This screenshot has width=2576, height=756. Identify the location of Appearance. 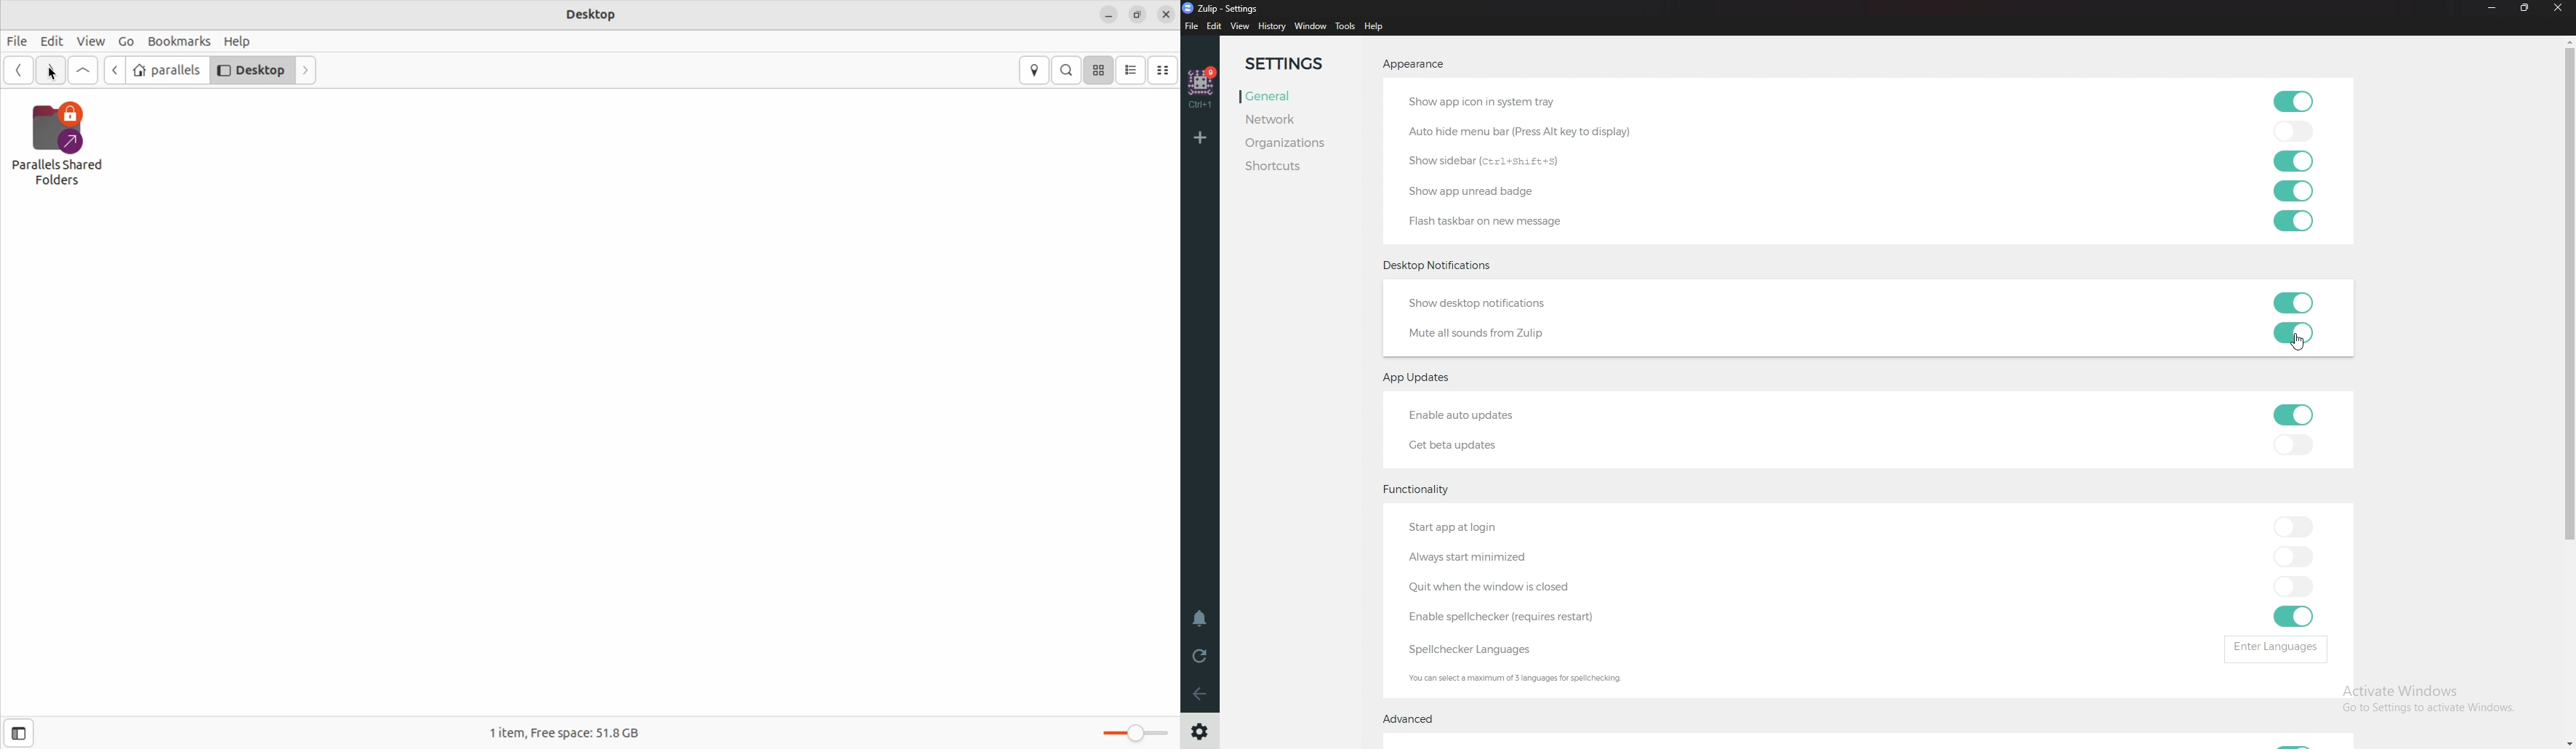
(1412, 66).